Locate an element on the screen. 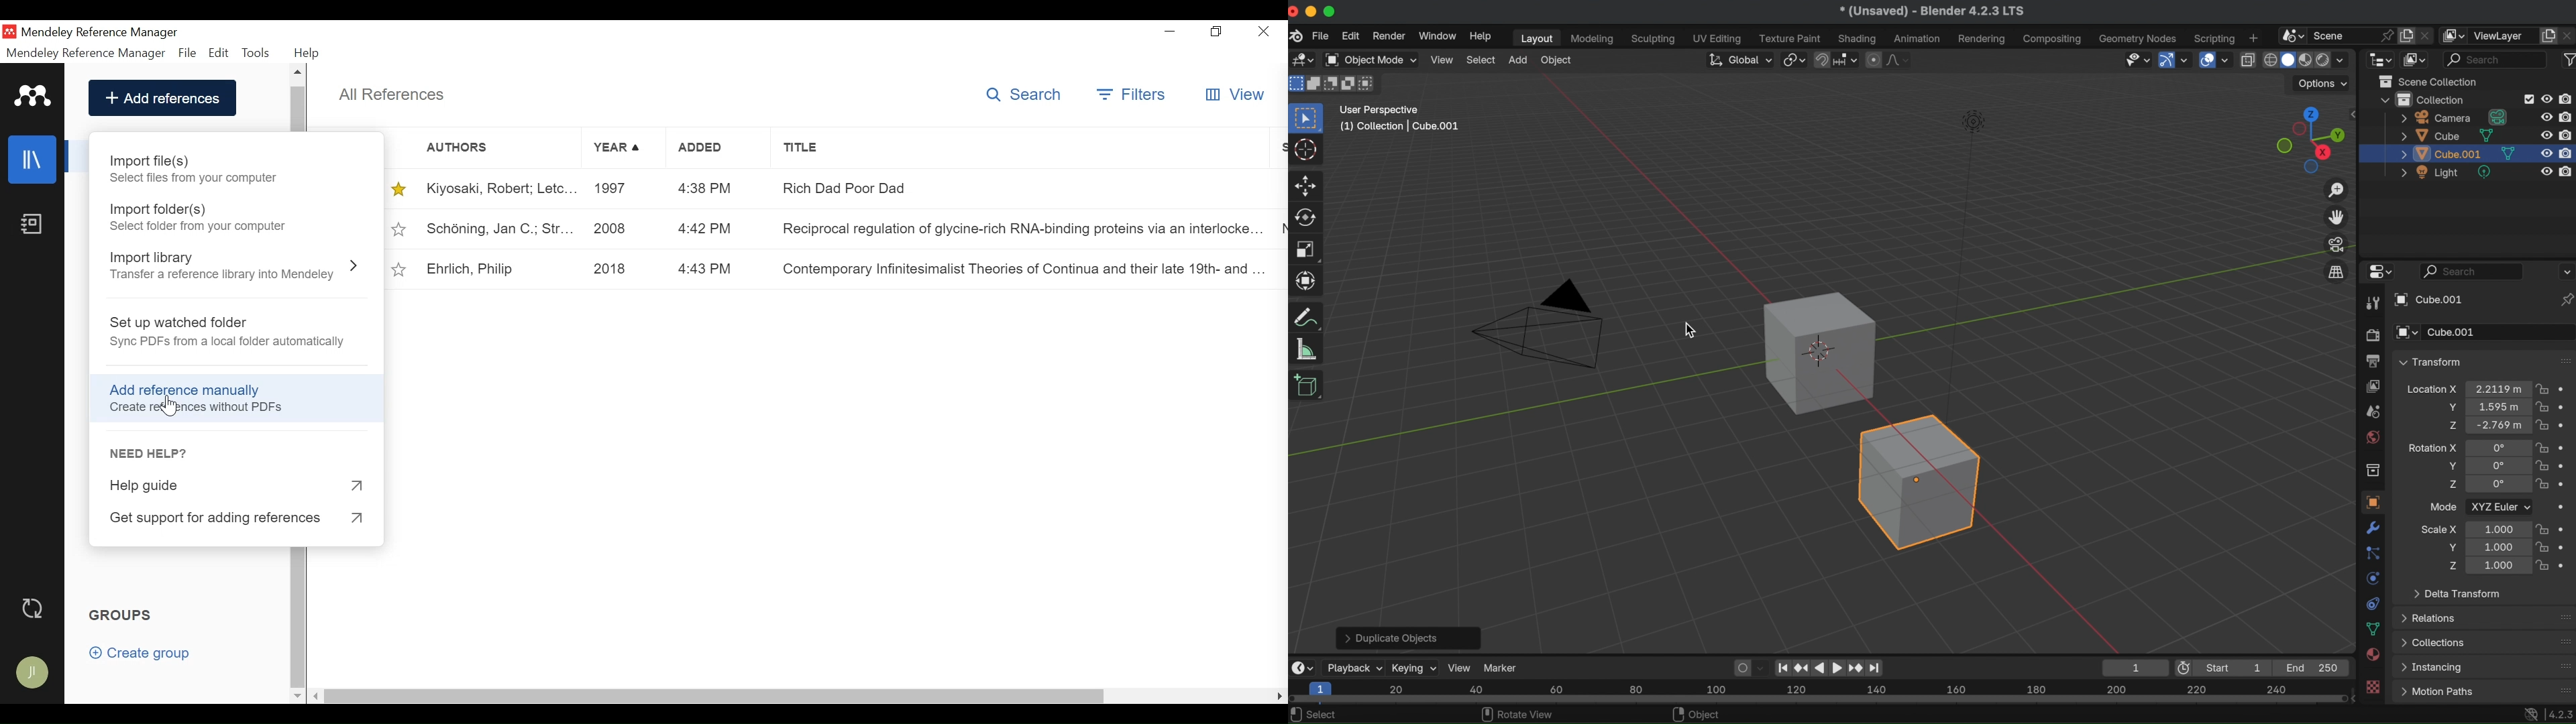  geometry nodes is located at coordinates (2139, 38).